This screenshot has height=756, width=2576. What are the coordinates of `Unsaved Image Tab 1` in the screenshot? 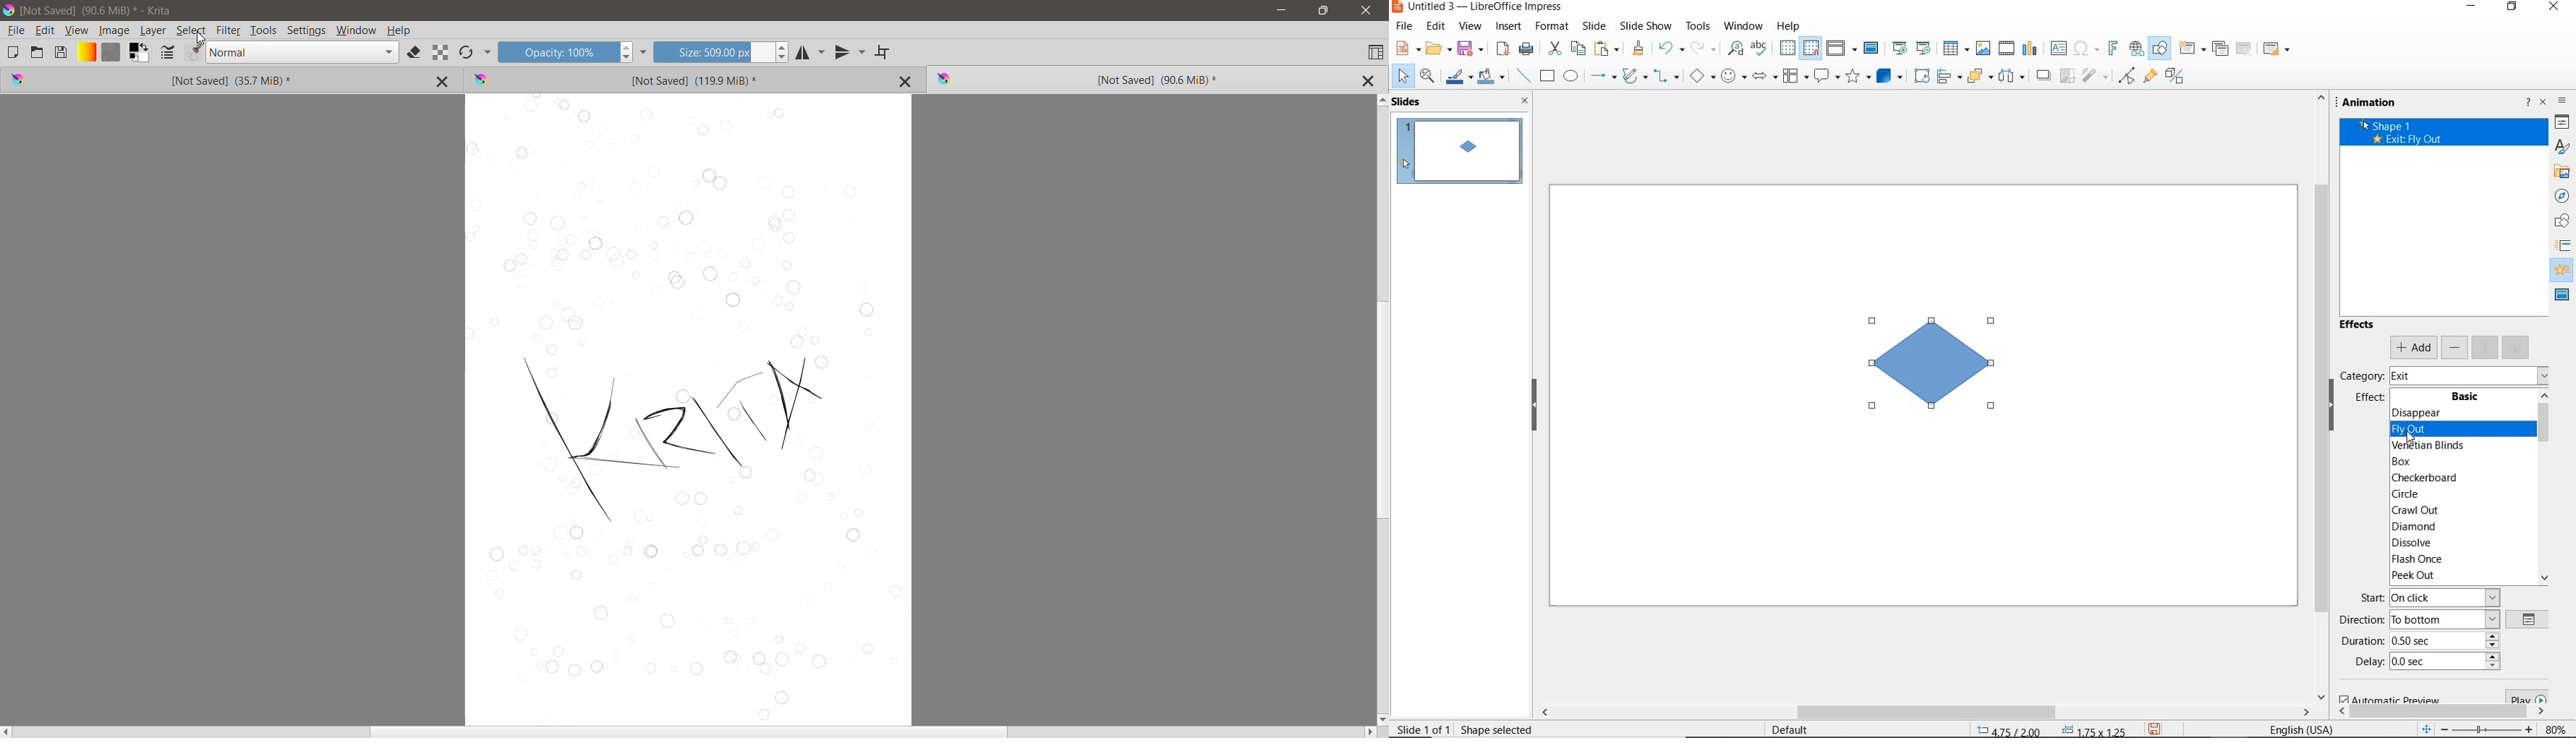 It's located at (184, 80).